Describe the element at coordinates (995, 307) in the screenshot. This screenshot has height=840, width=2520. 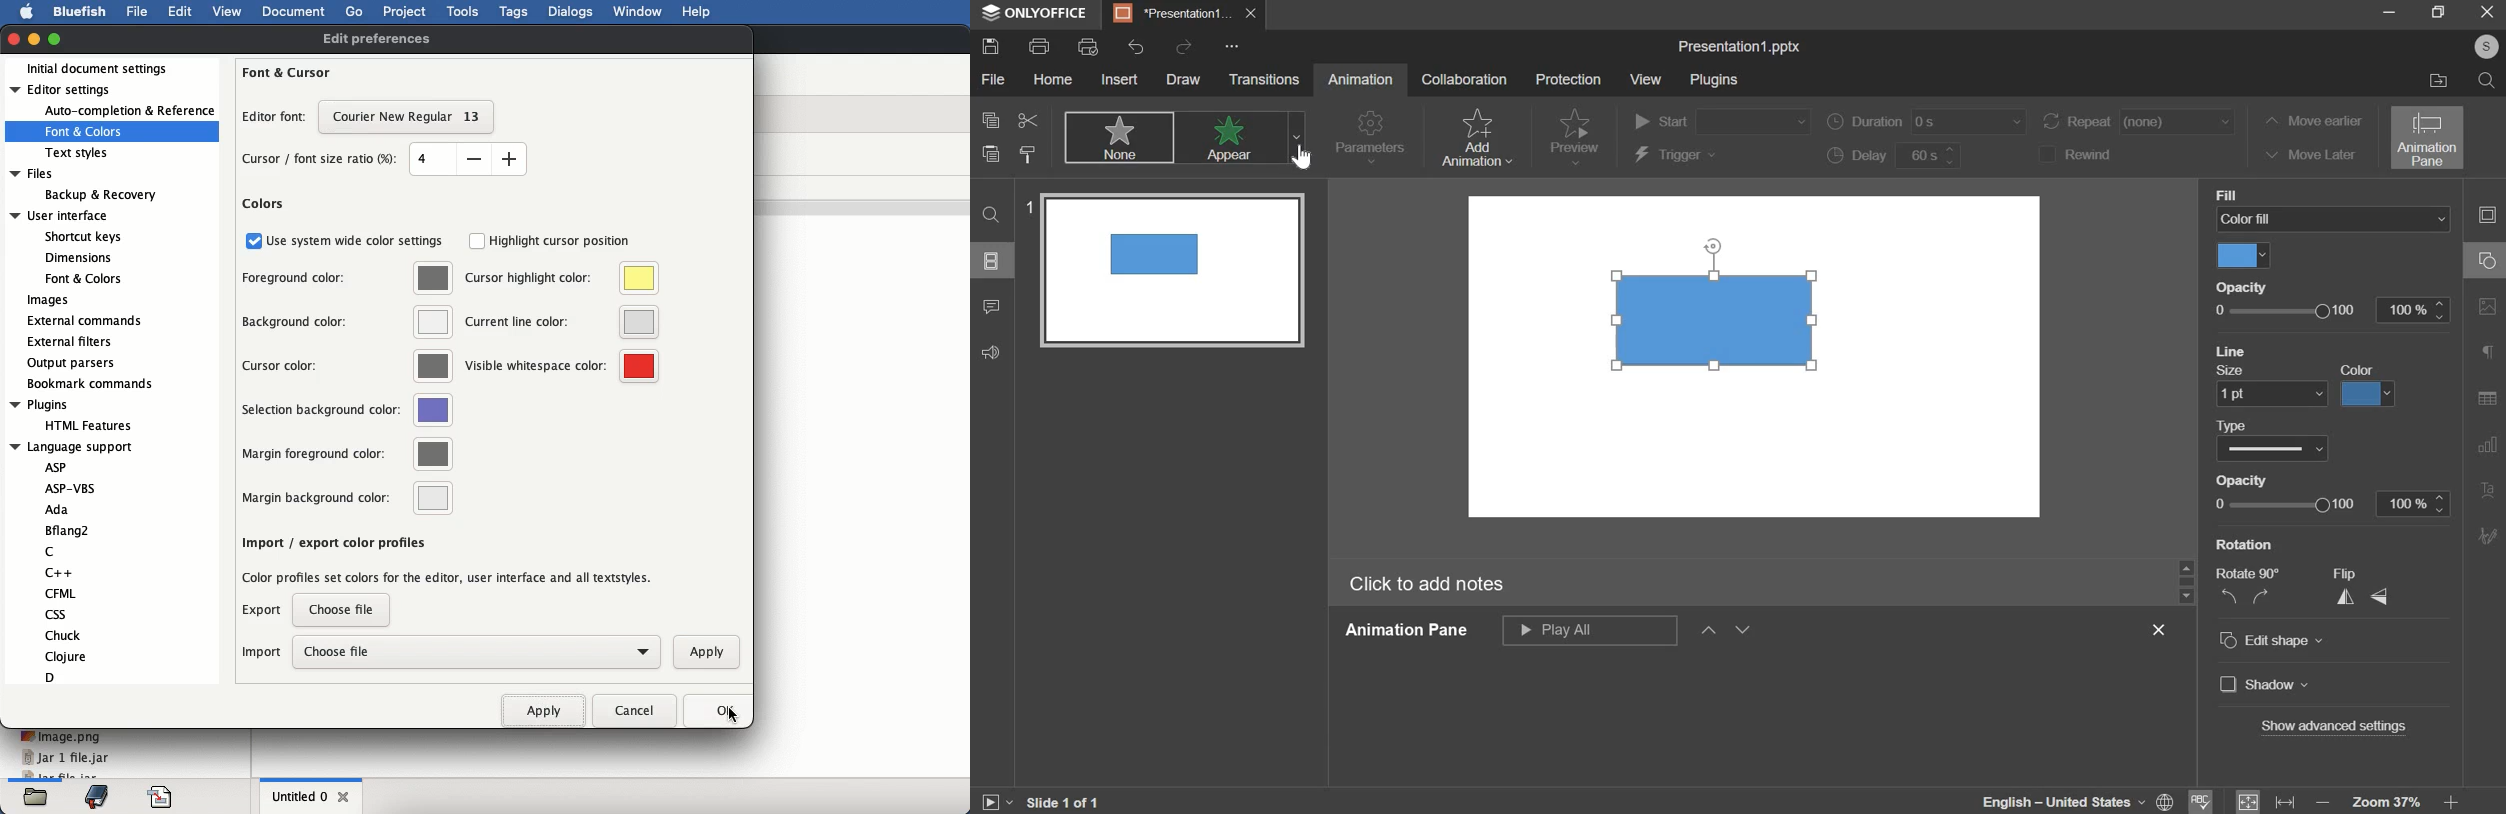
I see `comments` at that location.